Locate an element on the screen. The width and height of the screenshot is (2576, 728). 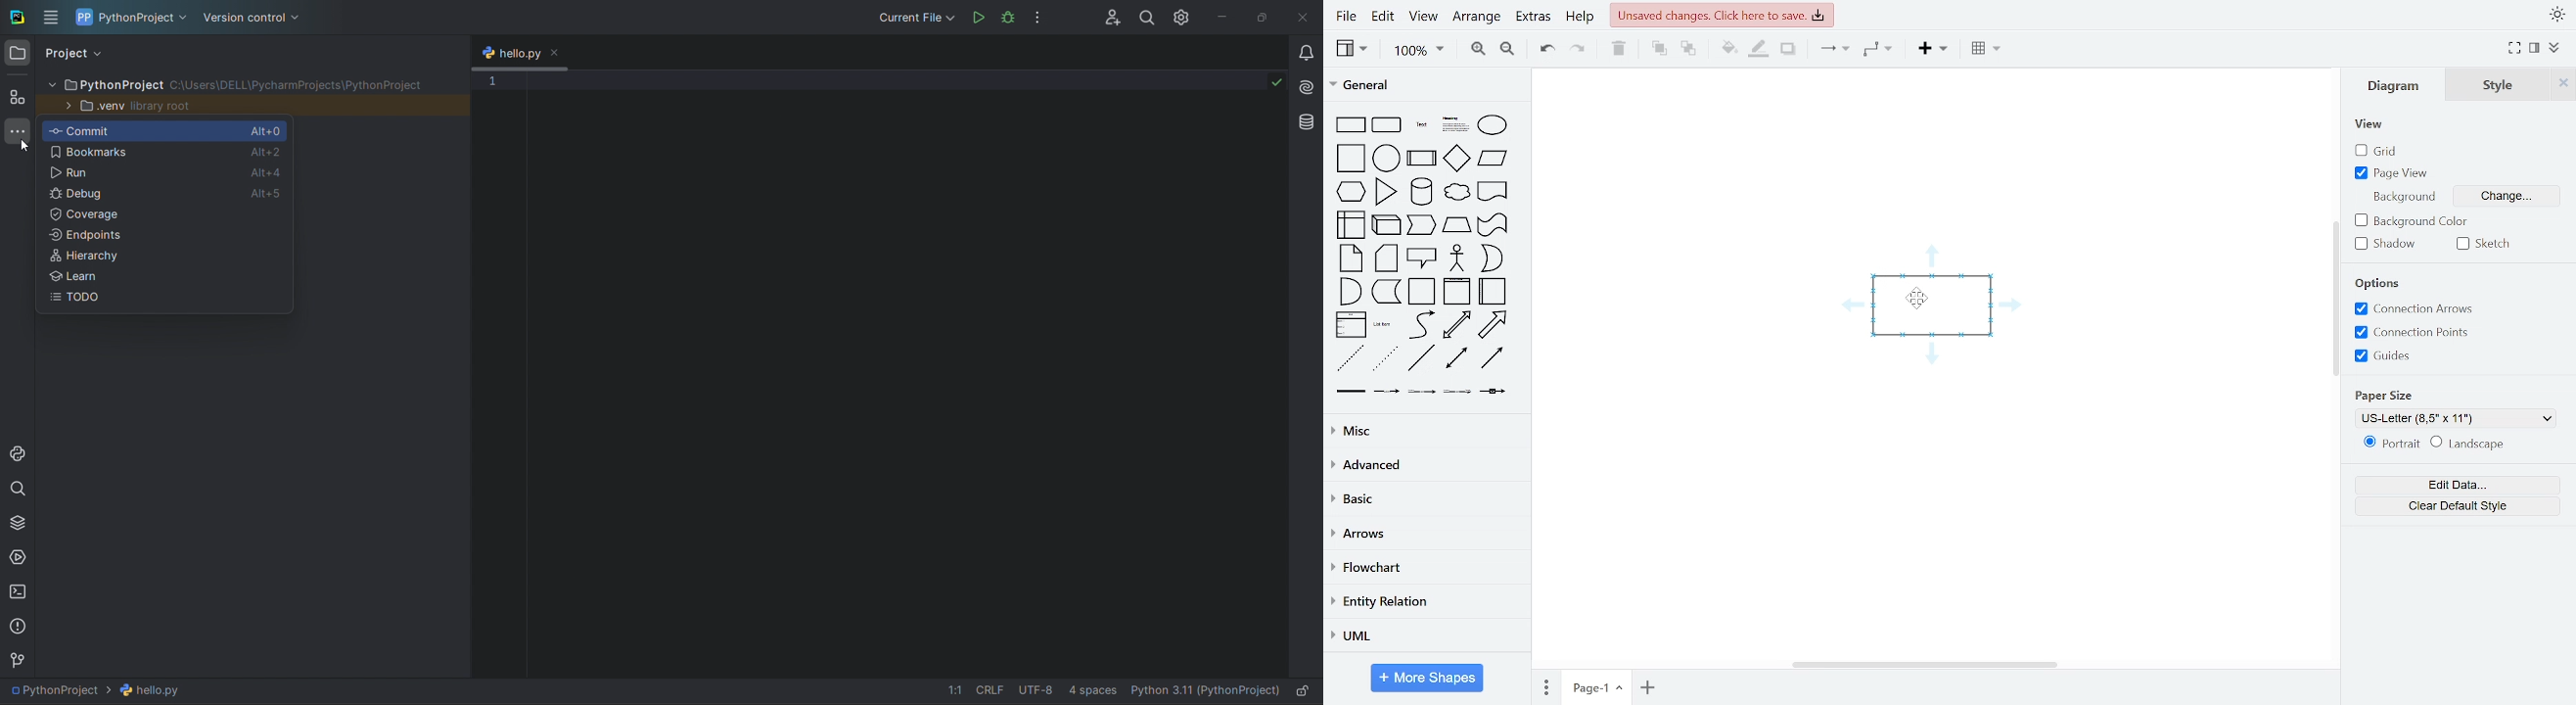
step is located at coordinates (1457, 225).